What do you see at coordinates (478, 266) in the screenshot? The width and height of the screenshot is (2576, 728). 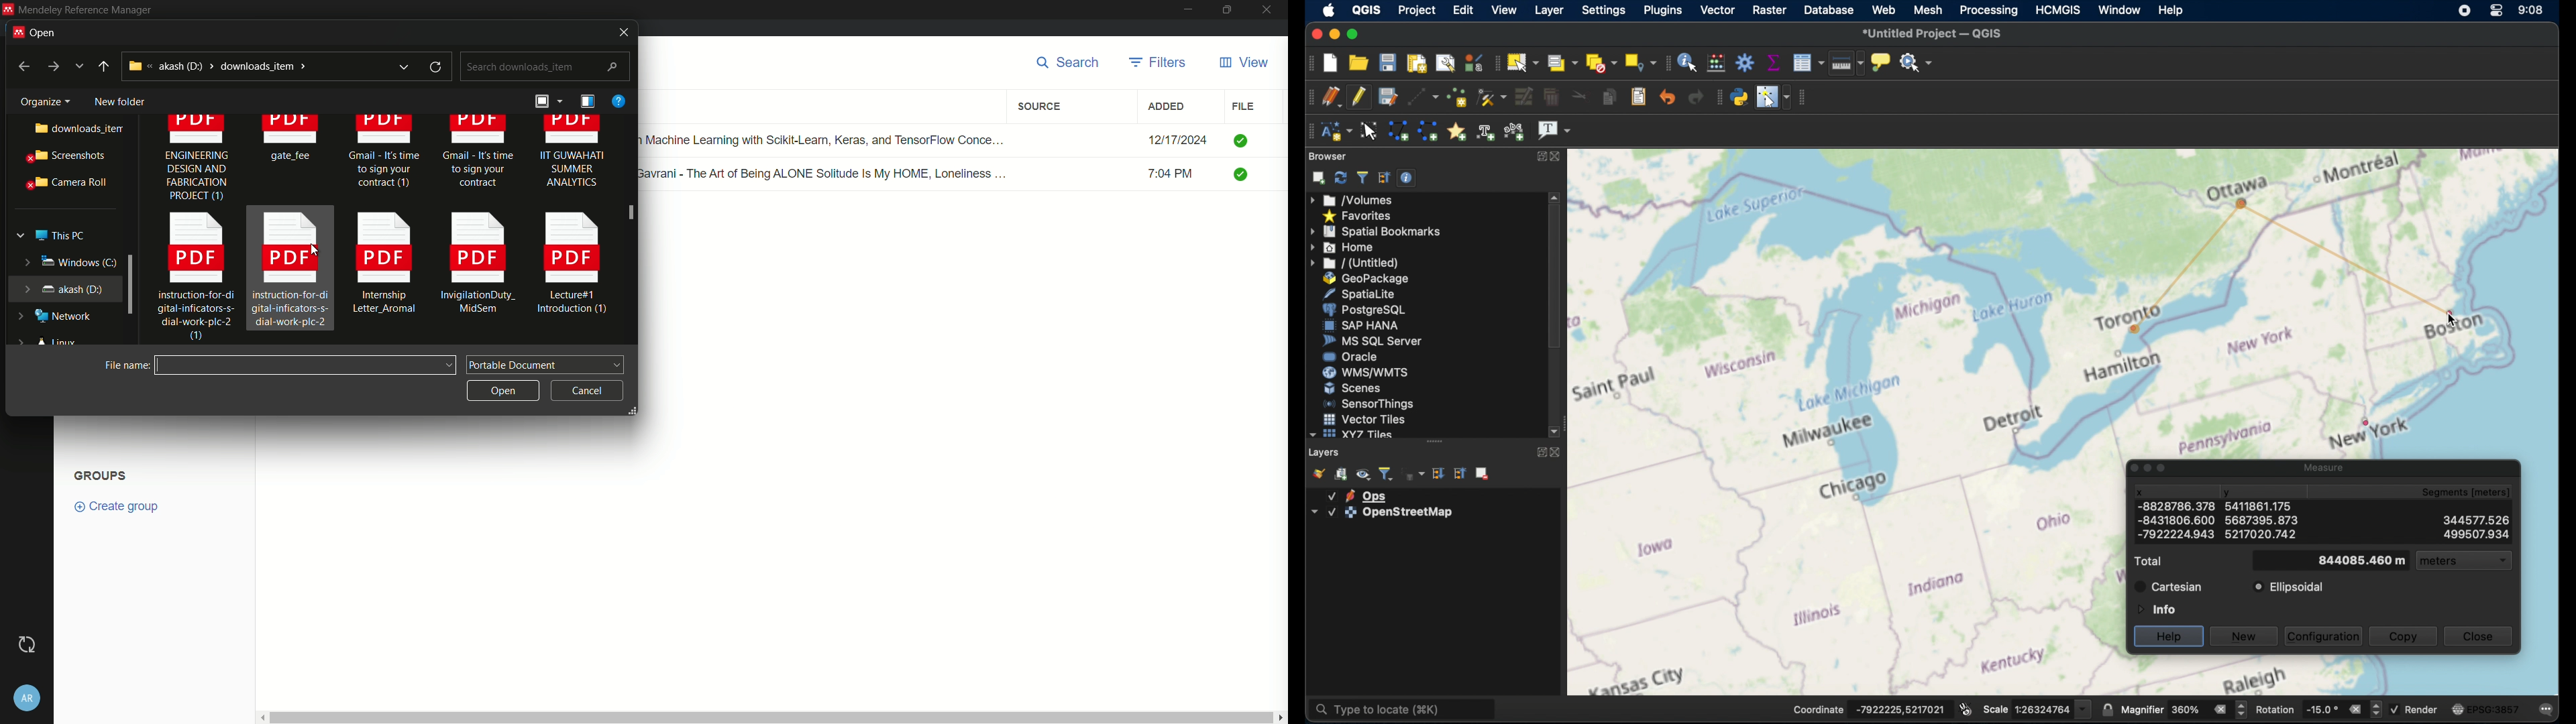 I see `InvigilationDuty_
[EE` at bounding box center [478, 266].